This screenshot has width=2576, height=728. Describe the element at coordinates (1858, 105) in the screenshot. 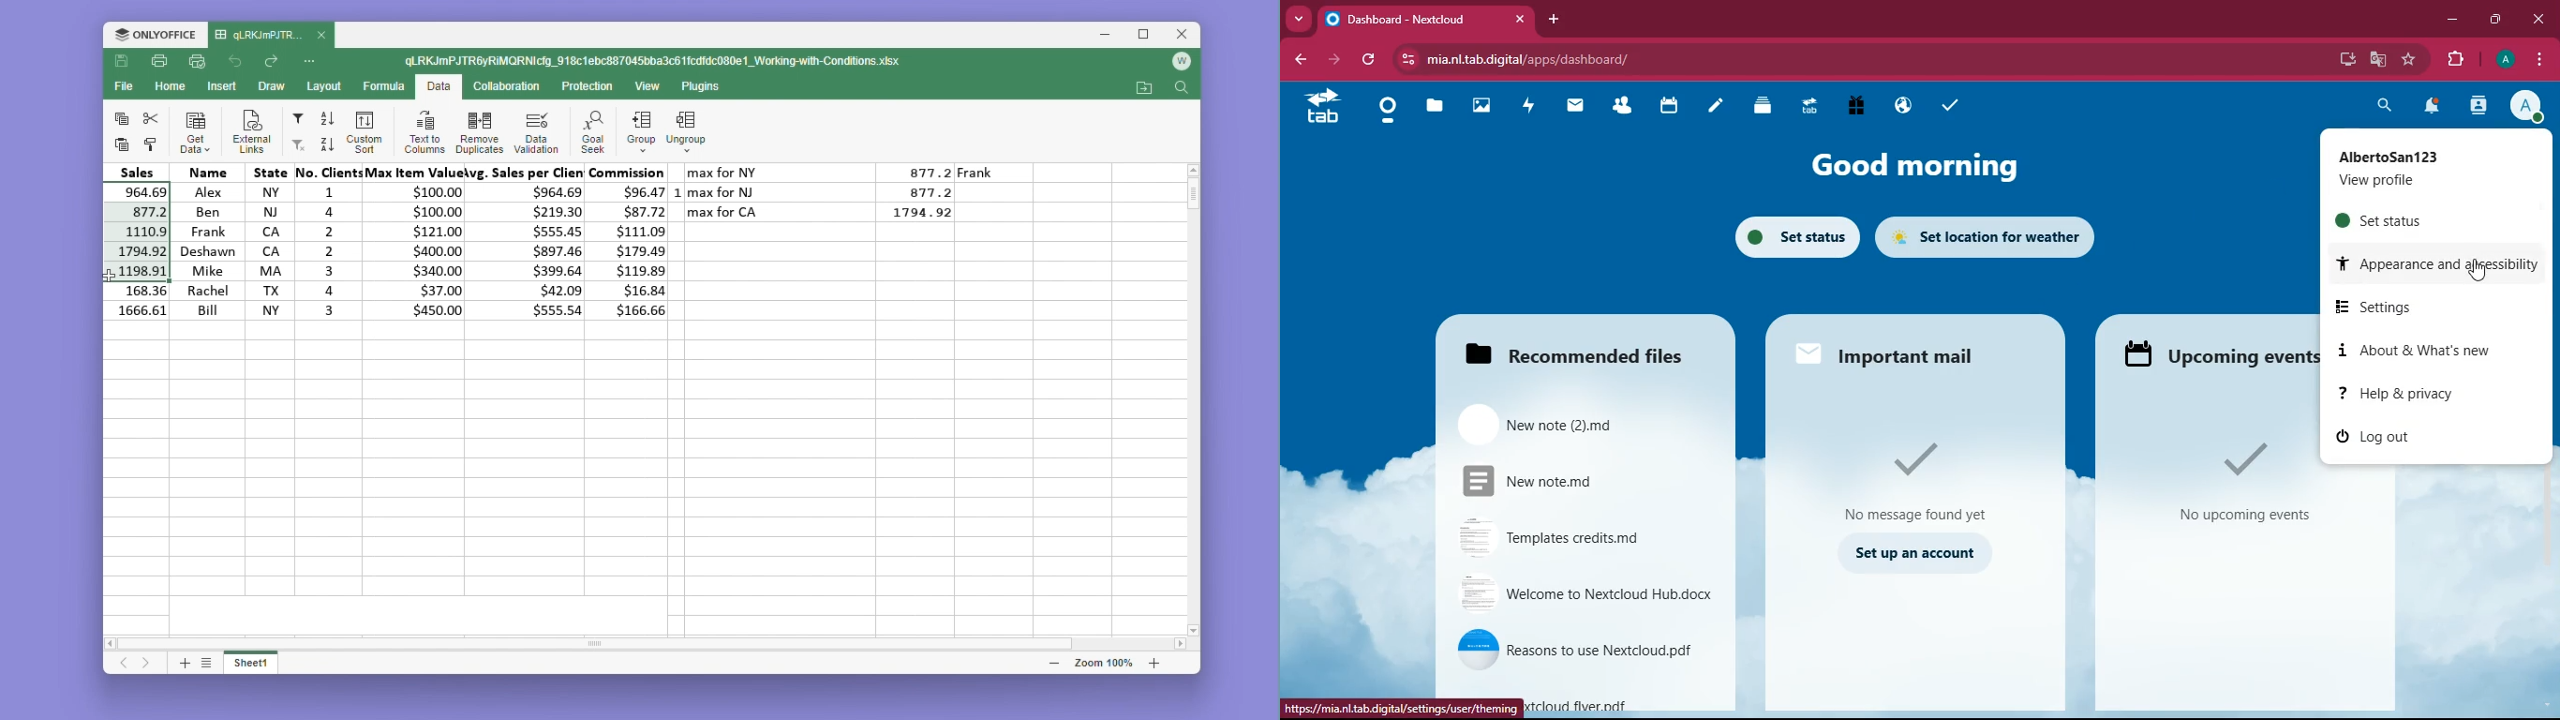

I see `gift` at that location.